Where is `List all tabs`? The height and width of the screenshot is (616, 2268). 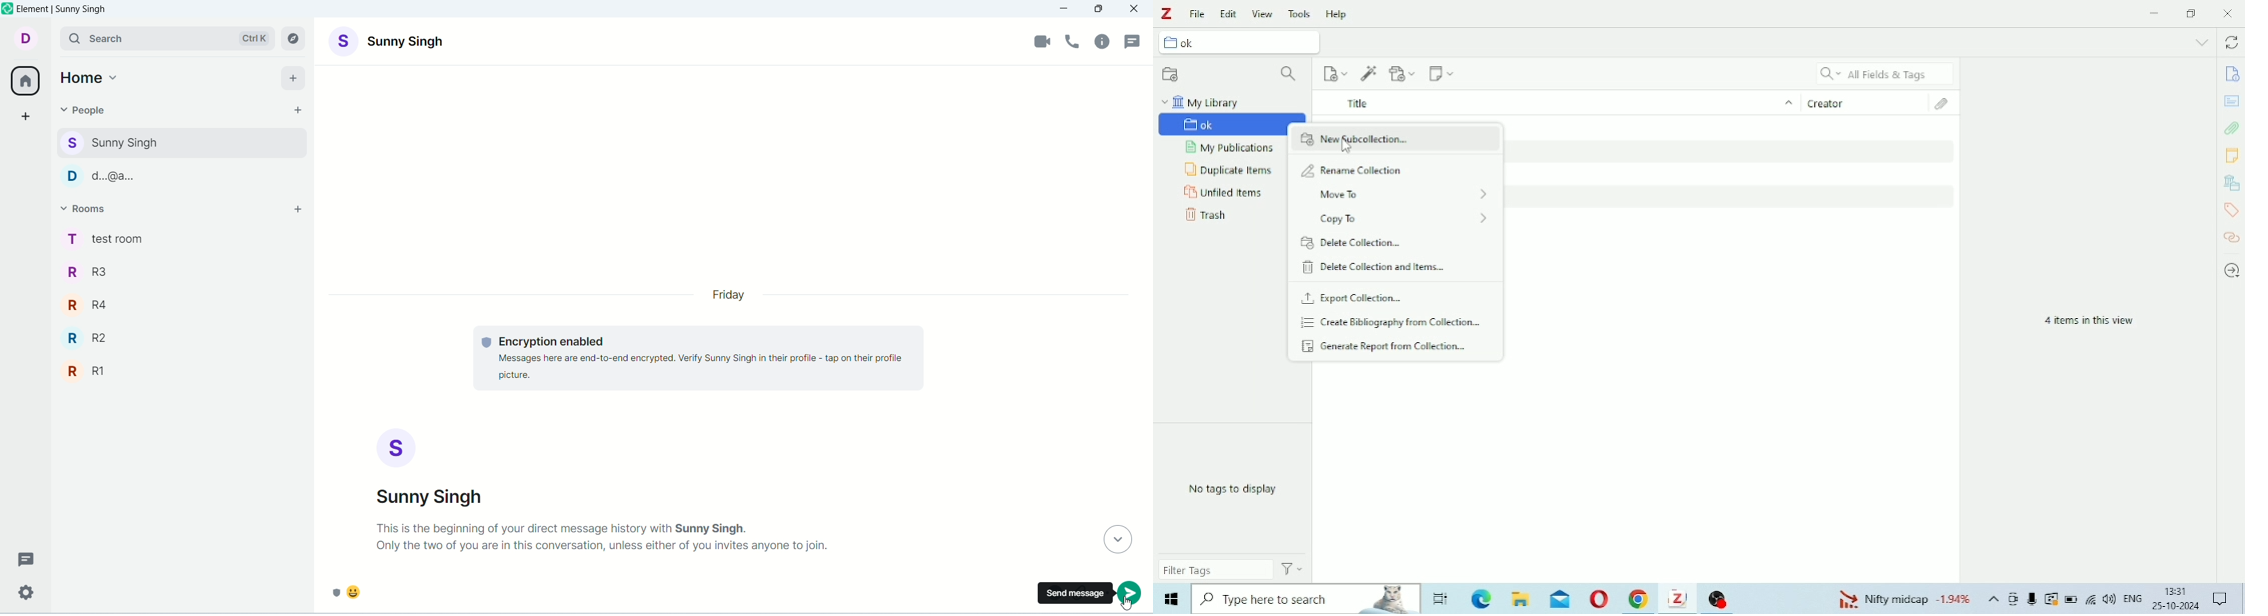 List all tabs is located at coordinates (2202, 42).